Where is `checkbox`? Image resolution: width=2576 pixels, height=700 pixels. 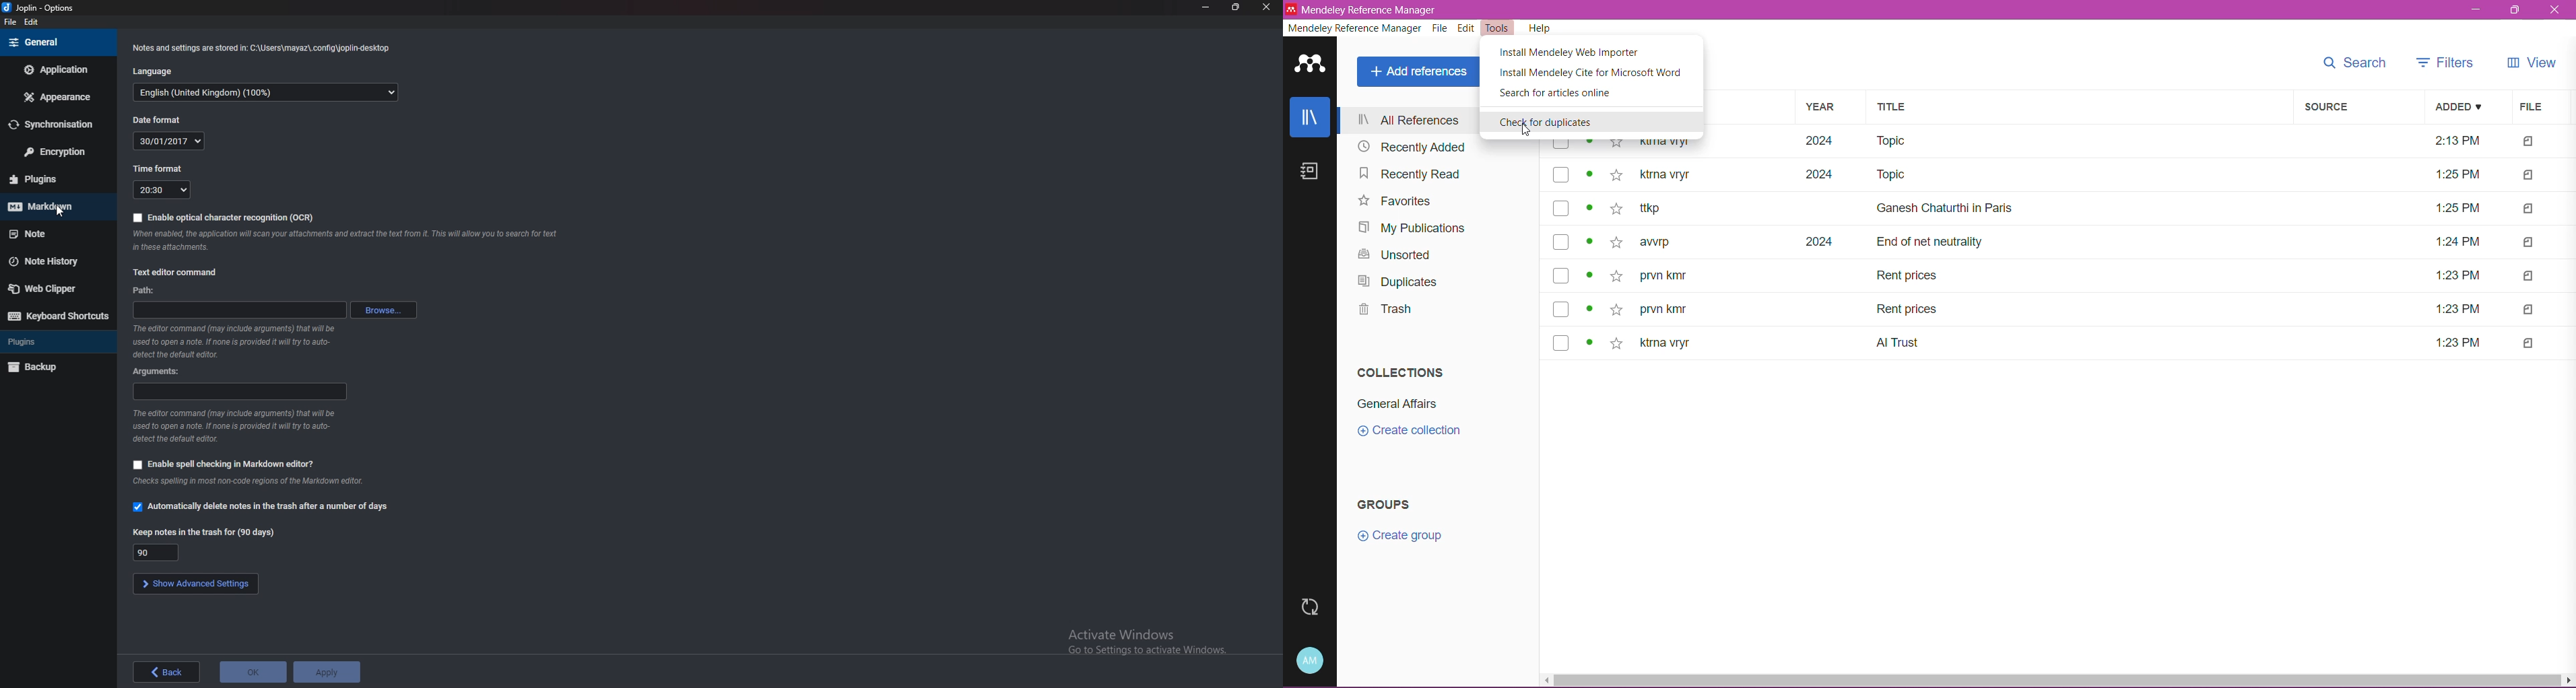 checkbox is located at coordinates (1559, 276).